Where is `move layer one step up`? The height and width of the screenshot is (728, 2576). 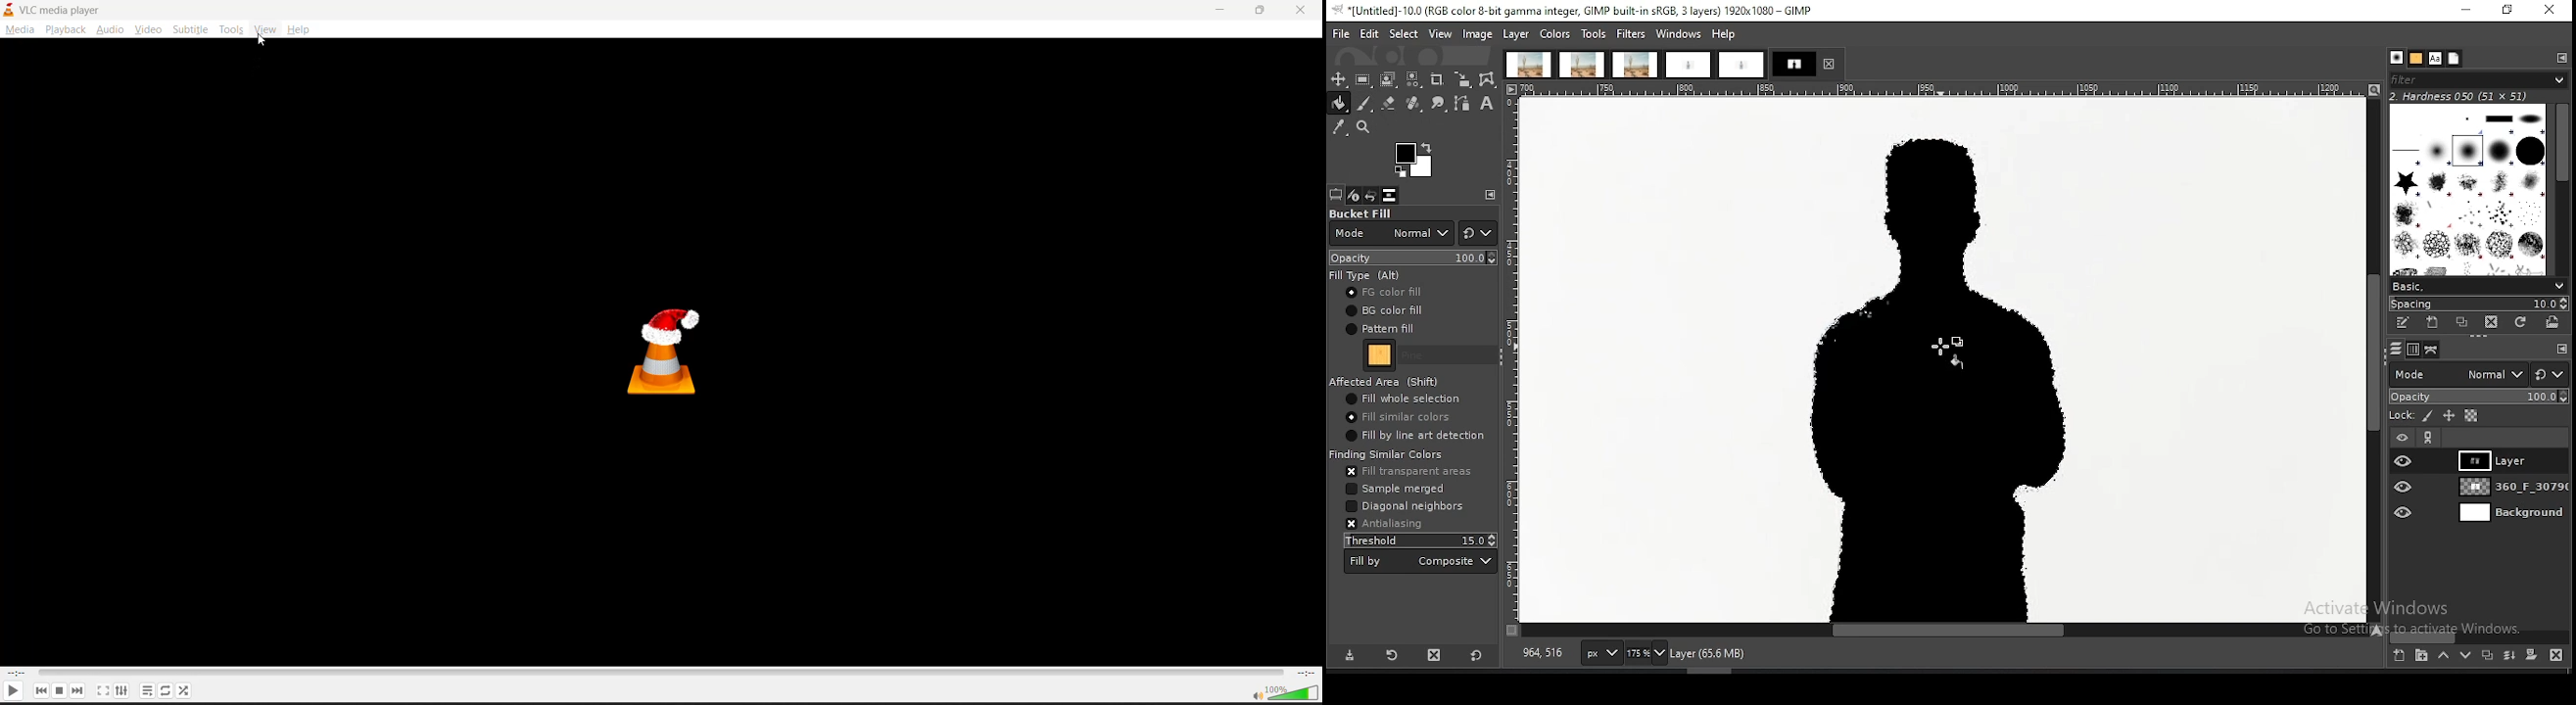
move layer one step up is located at coordinates (2443, 655).